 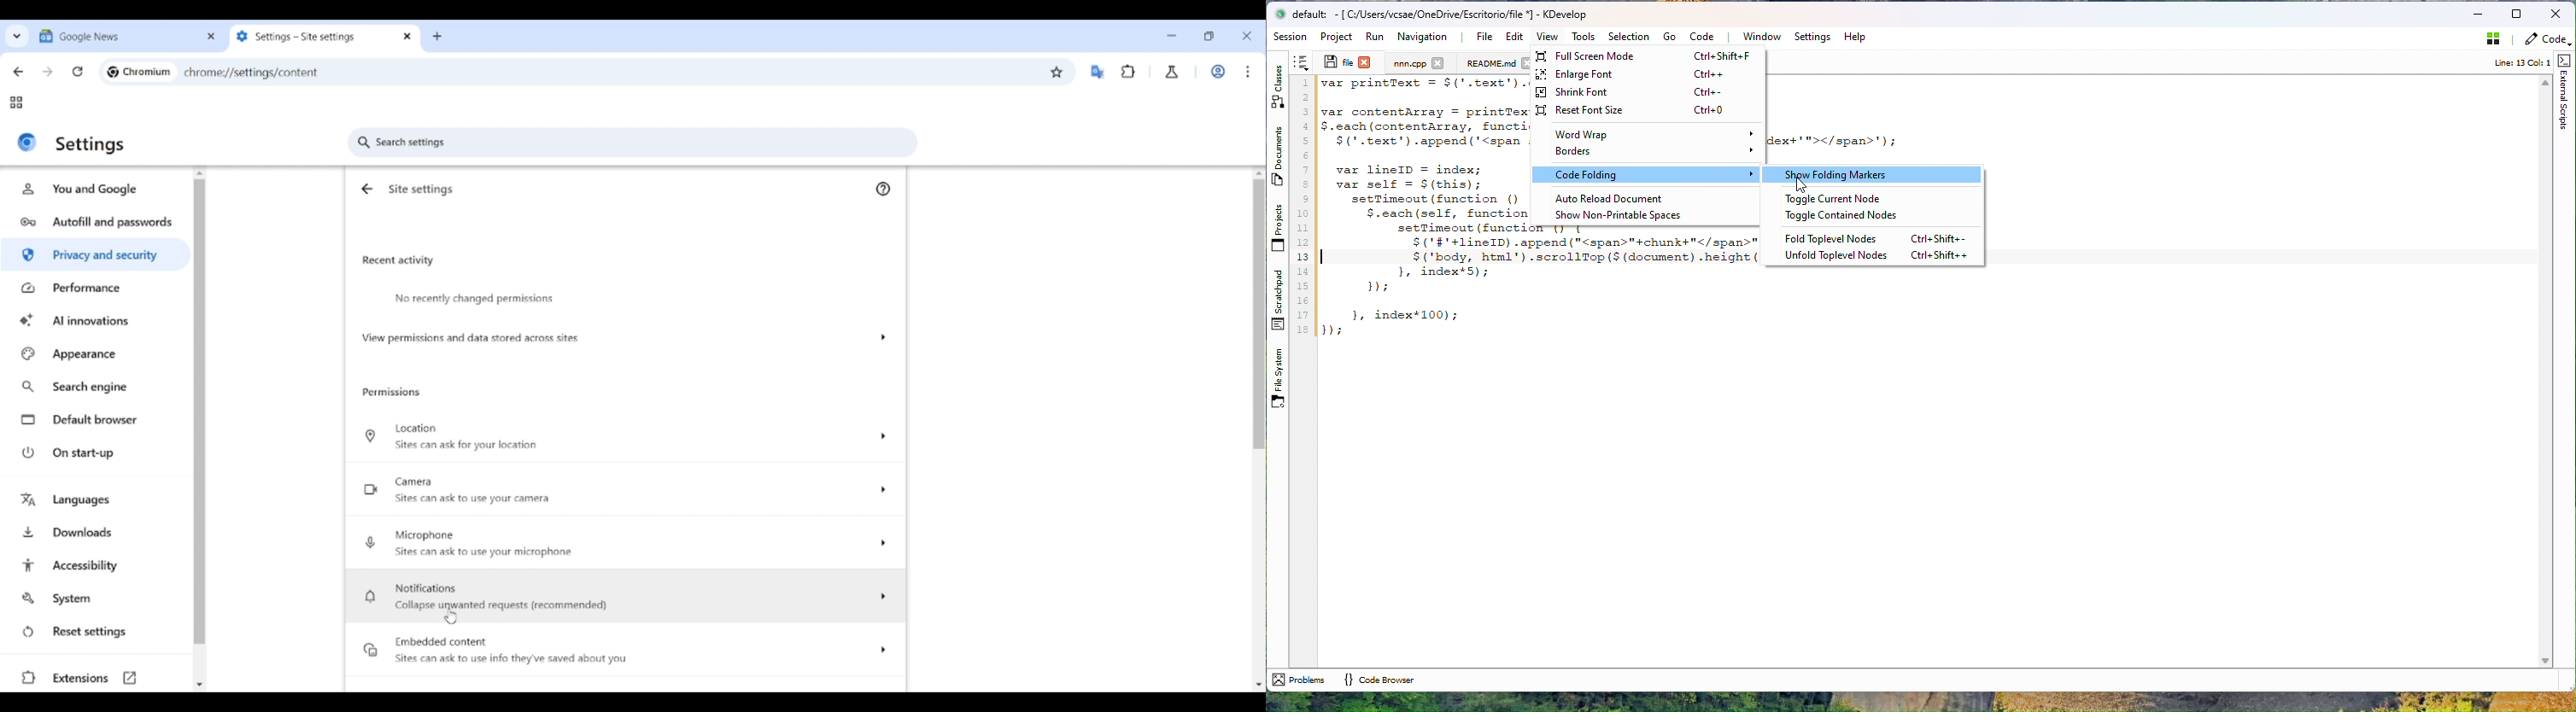 What do you see at coordinates (1209, 36) in the screenshot?
I see `Show interface in a smaller tab` at bounding box center [1209, 36].